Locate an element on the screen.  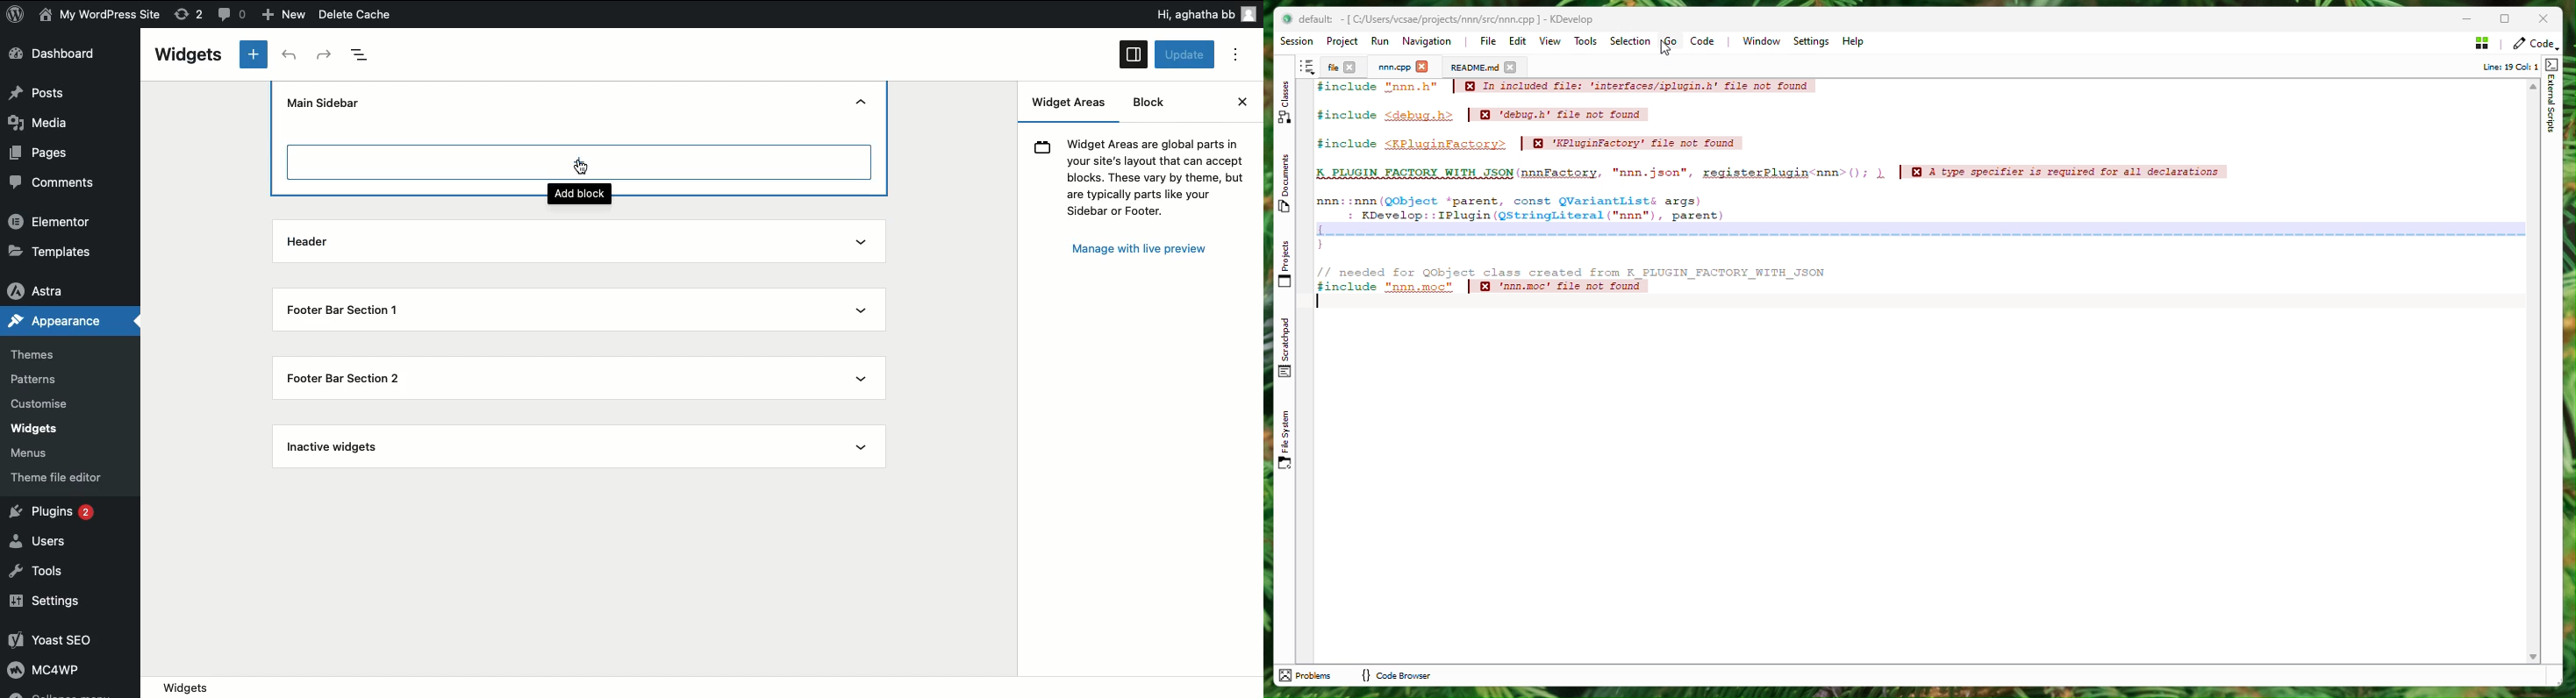
Box is located at coordinates (2510, 19).